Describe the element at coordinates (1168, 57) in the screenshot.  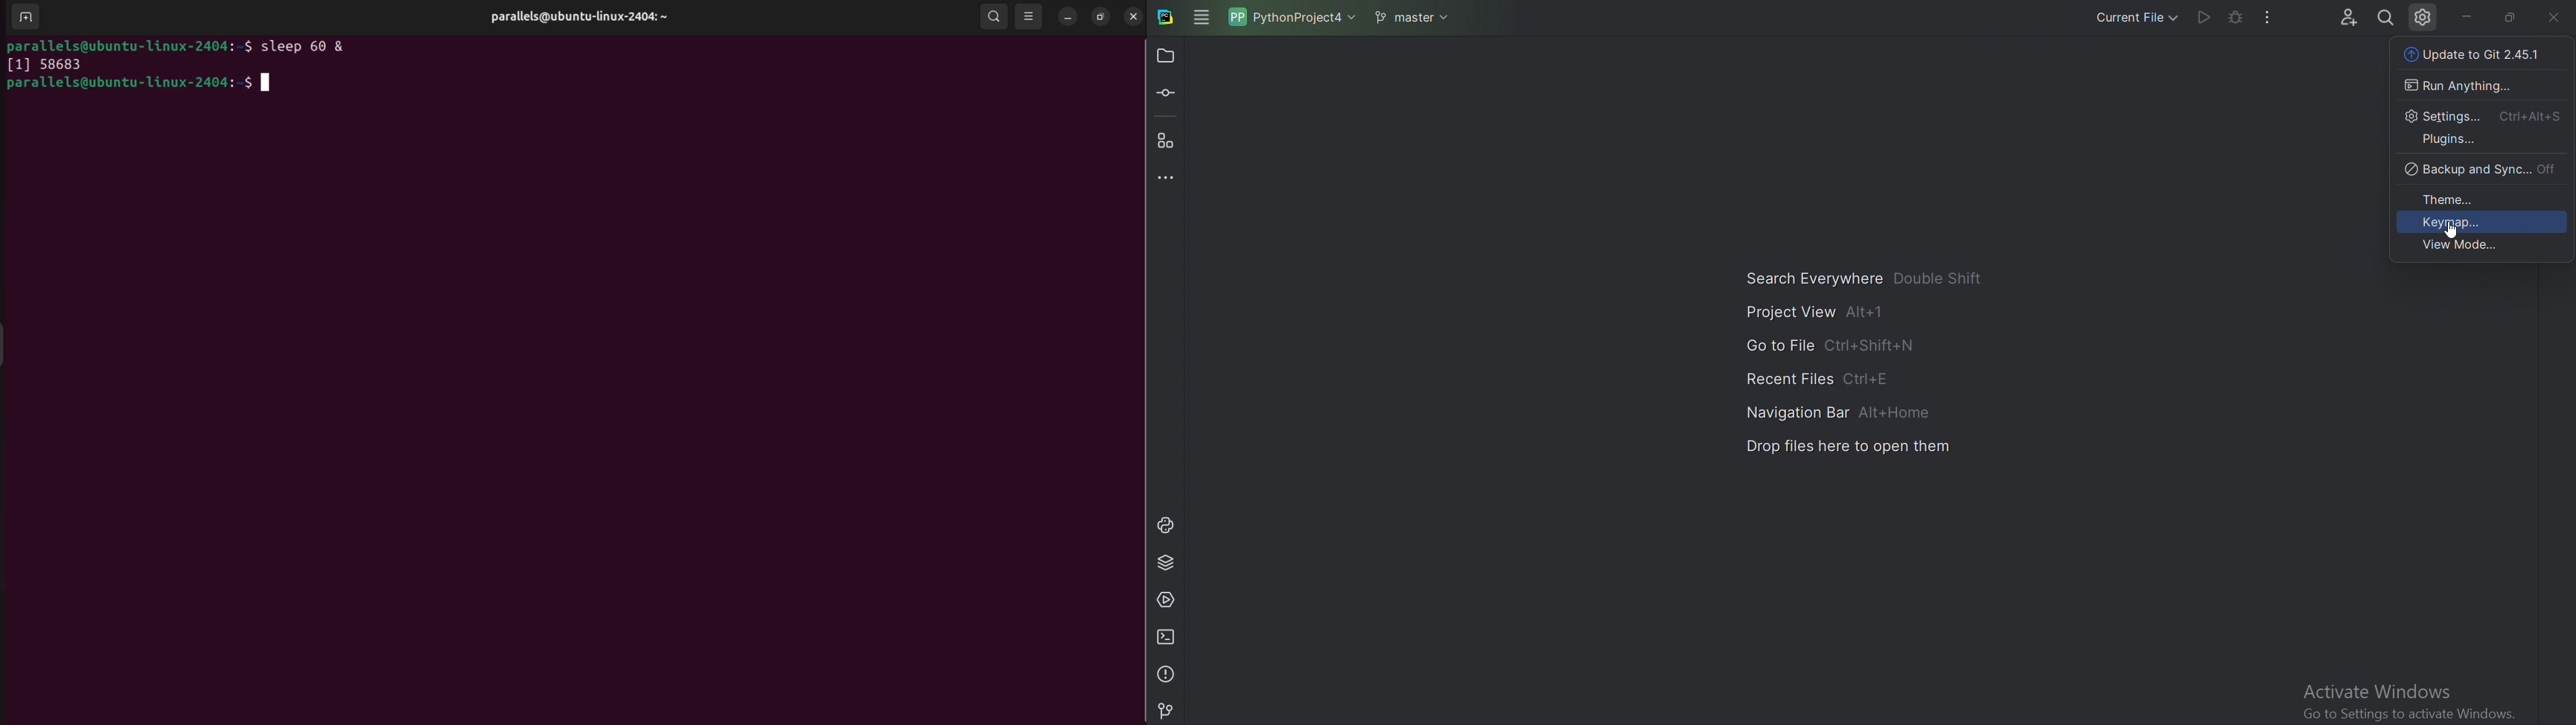
I see `Project` at that location.